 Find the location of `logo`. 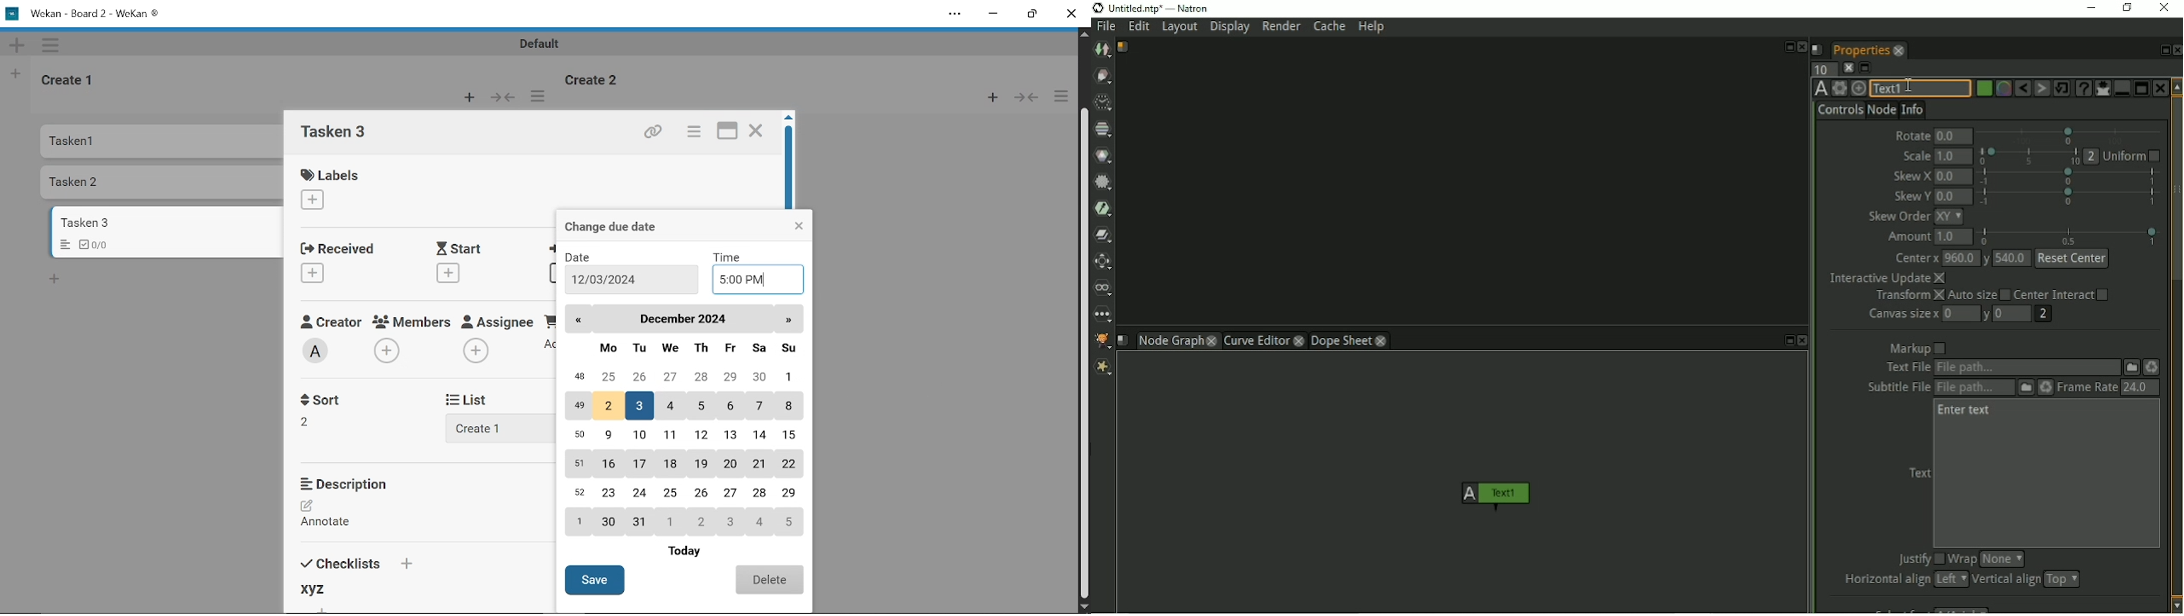

logo is located at coordinates (1098, 8).